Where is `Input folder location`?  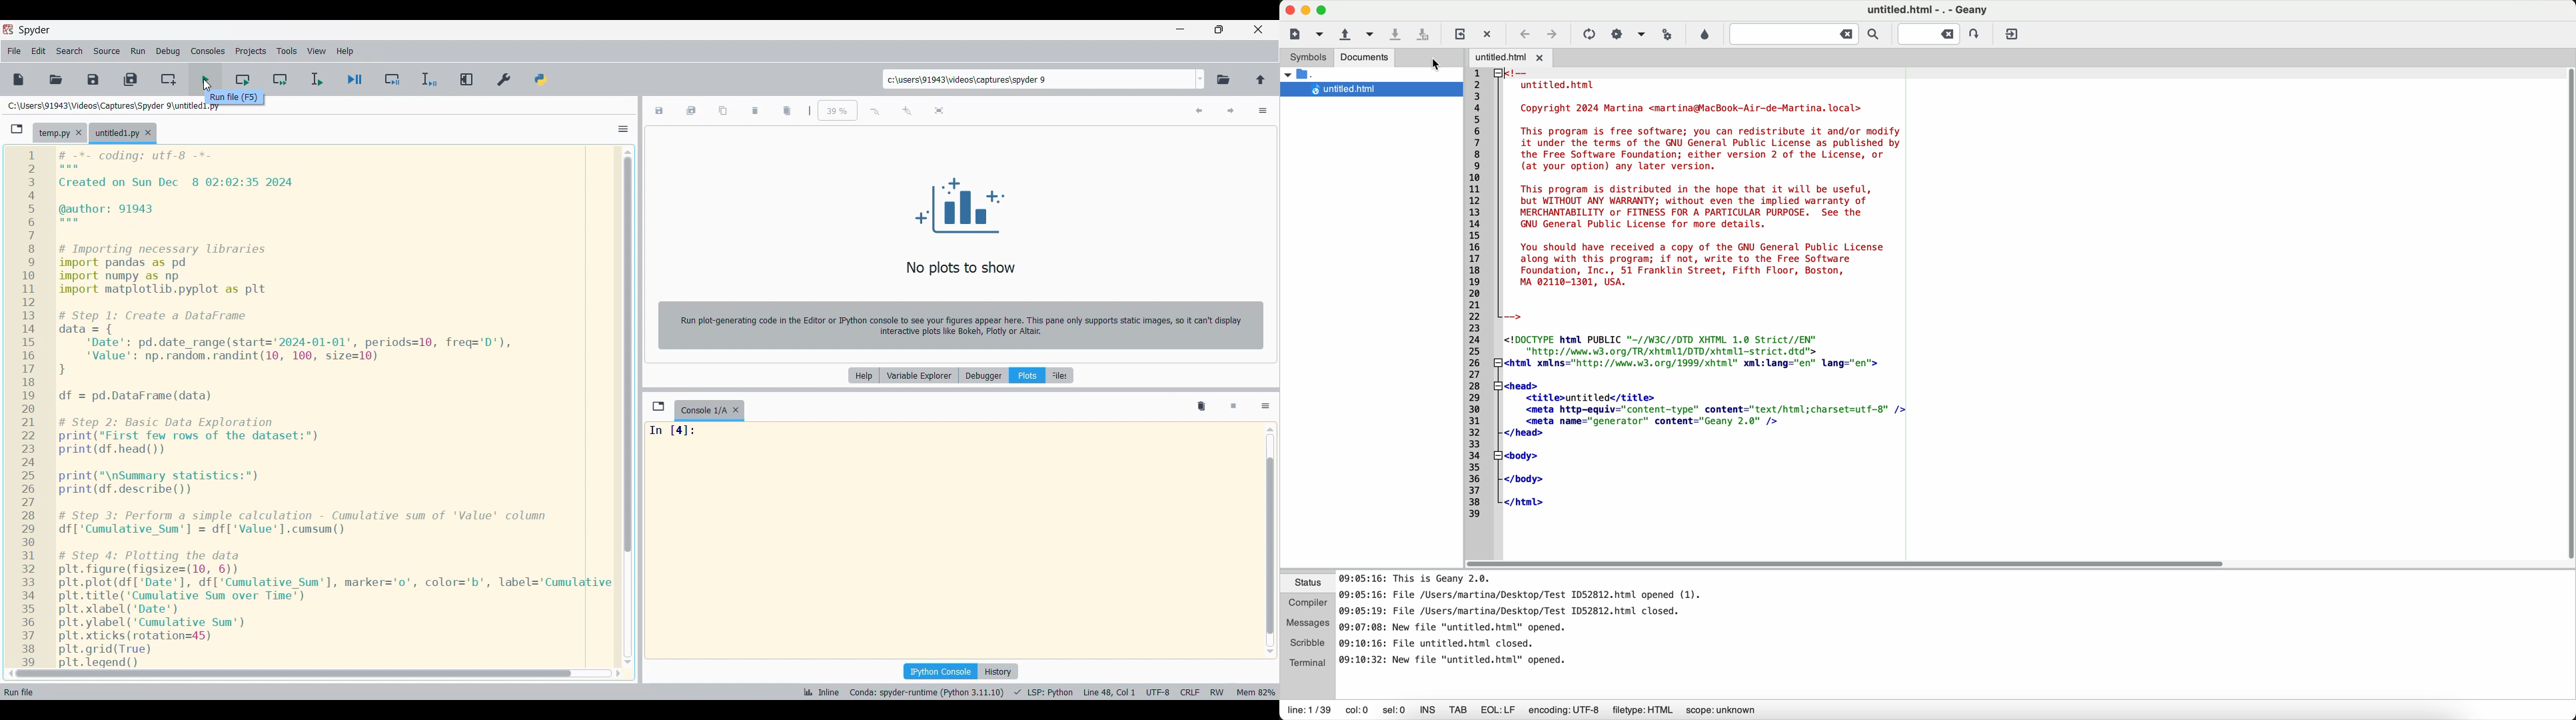
Input folder location is located at coordinates (1038, 79).